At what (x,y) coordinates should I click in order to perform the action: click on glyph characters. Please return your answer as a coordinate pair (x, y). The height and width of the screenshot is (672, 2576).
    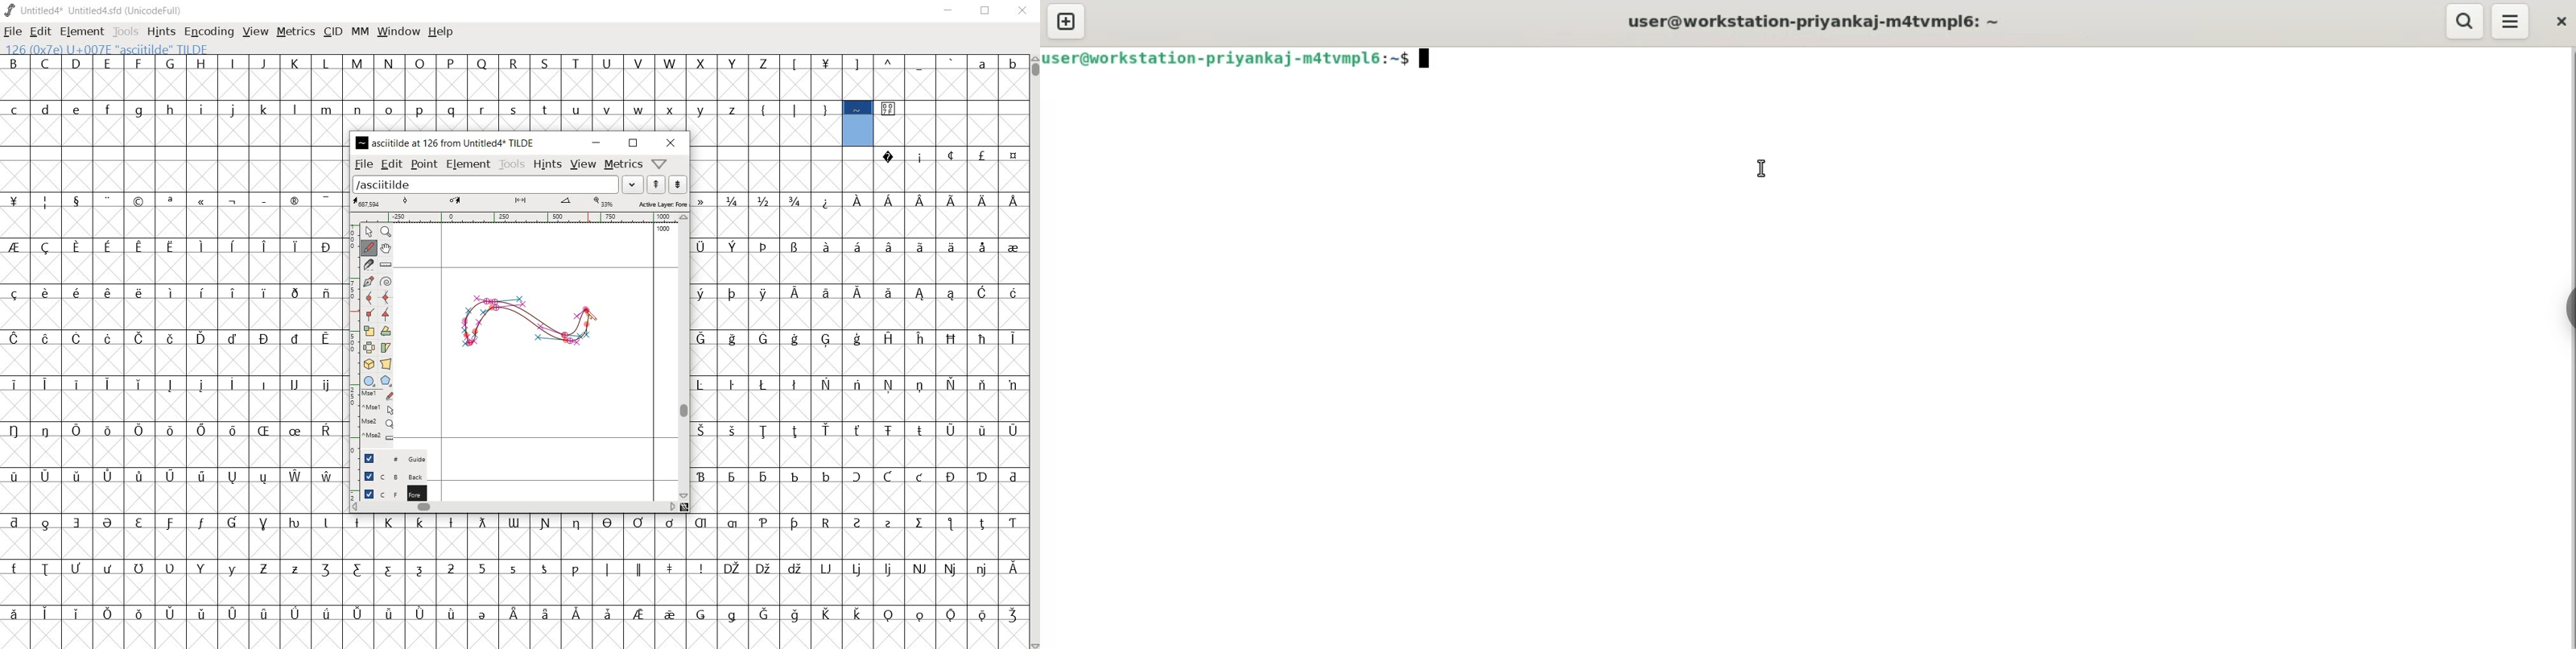
    Looking at the image, I should click on (172, 347).